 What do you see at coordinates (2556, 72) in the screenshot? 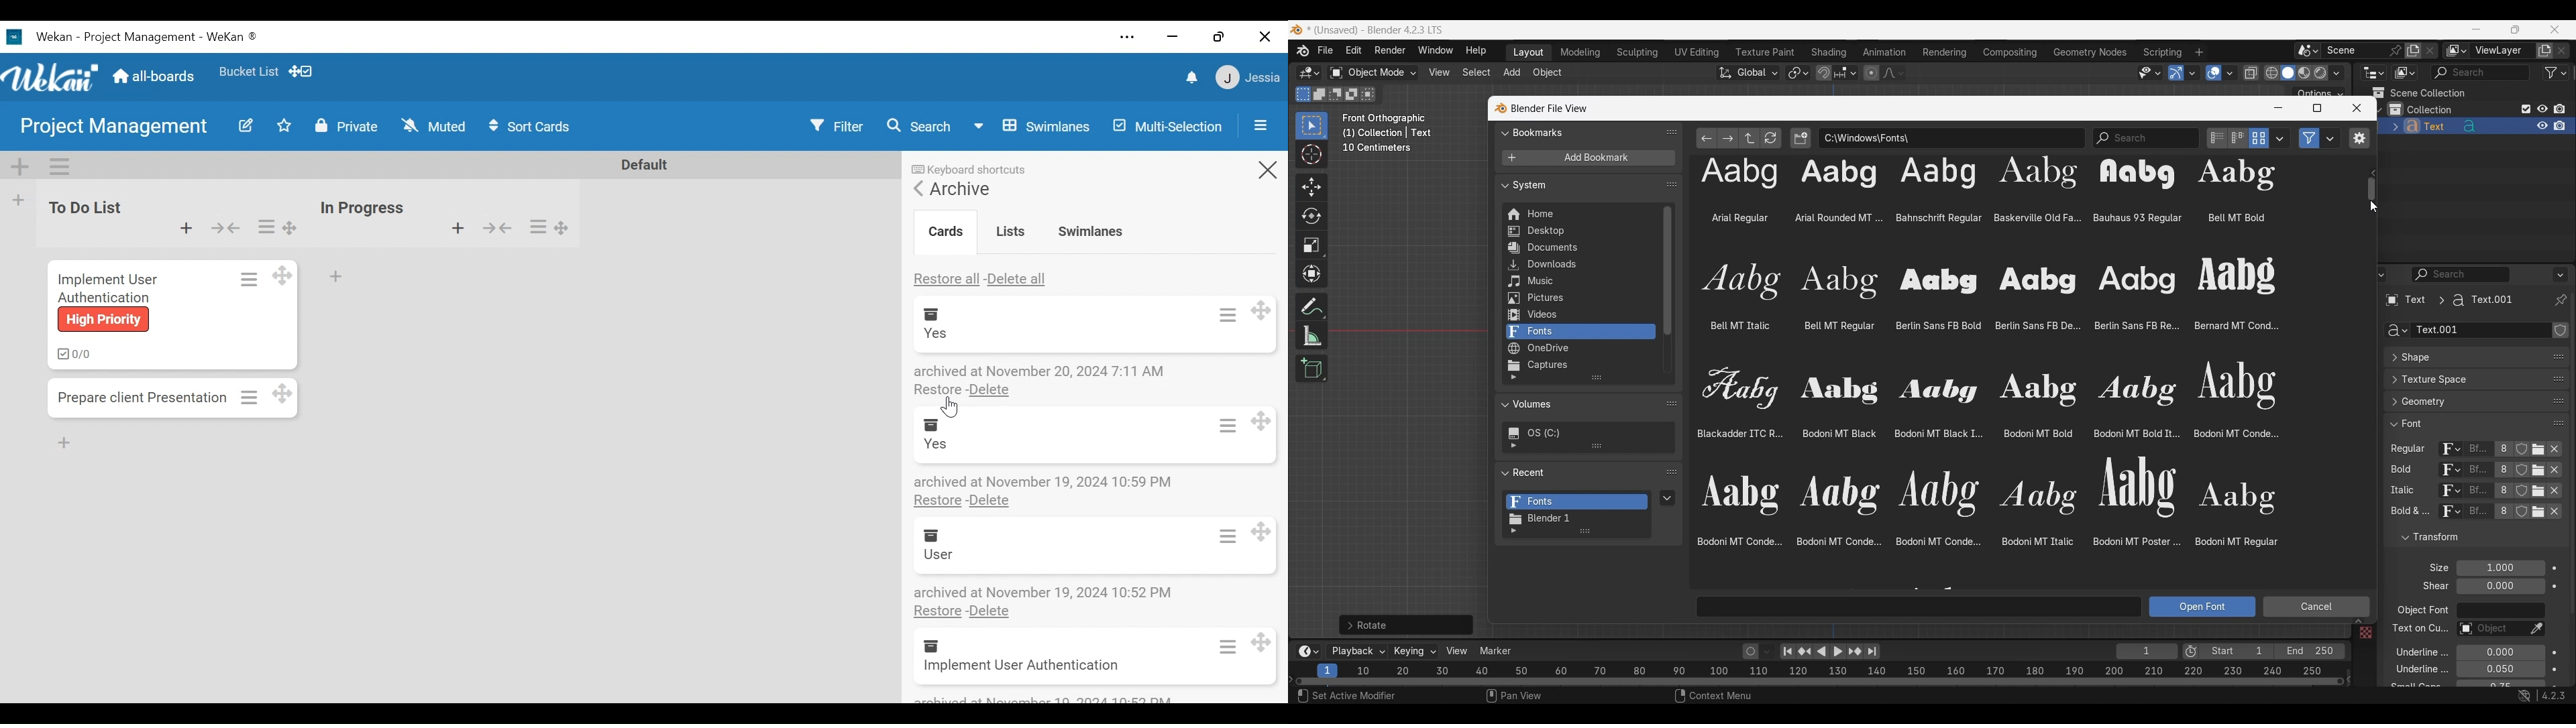
I see `Filter` at bounding box center [2556, 72].